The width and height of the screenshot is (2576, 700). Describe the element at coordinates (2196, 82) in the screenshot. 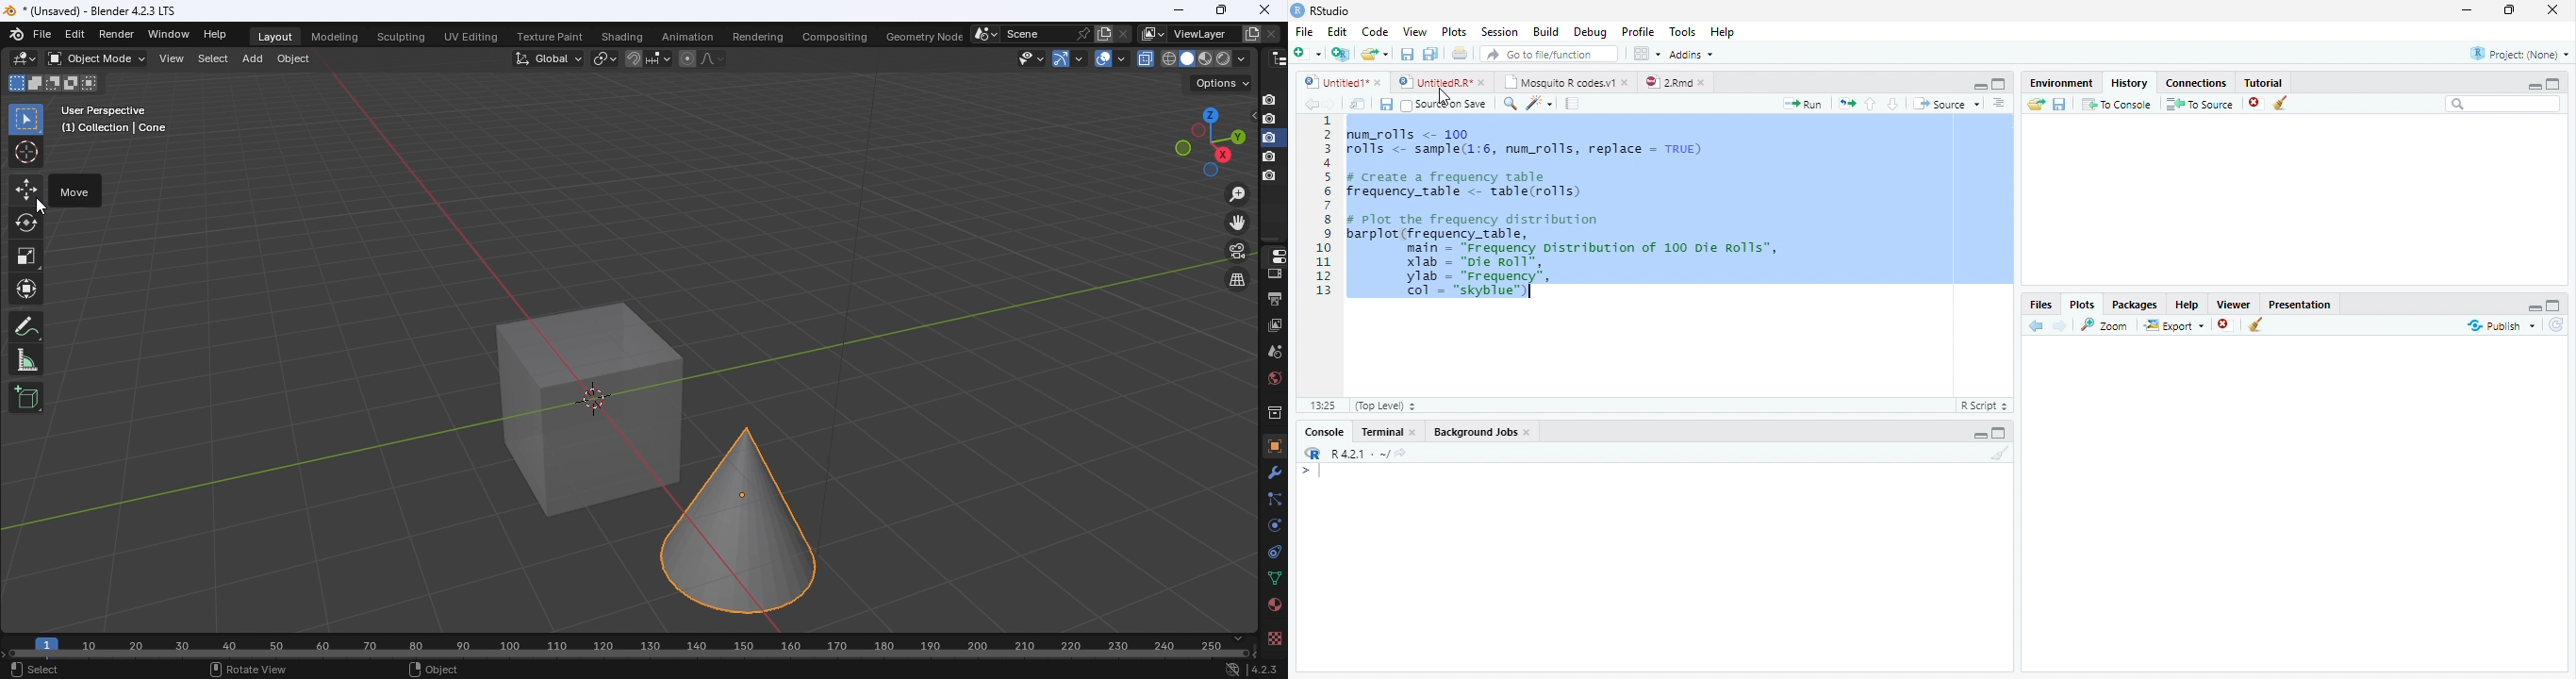

I see `Connections.` at that location.